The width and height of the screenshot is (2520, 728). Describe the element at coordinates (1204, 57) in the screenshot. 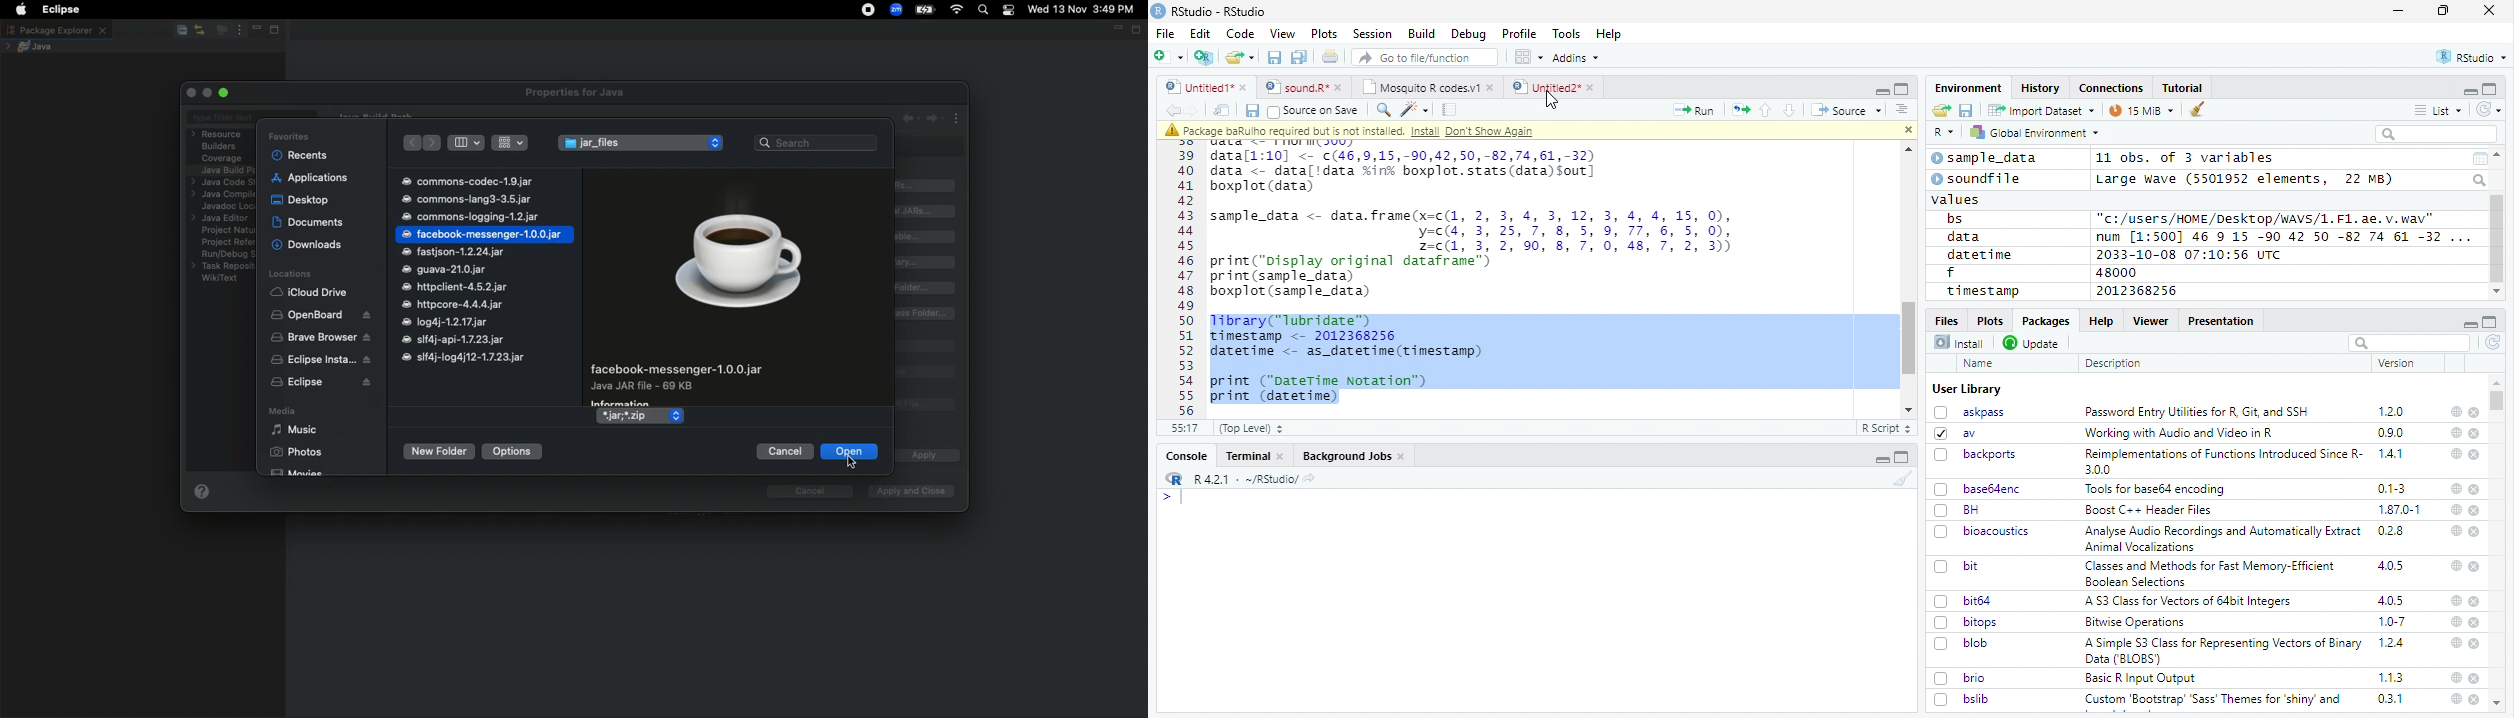

I see `Create a project` at that location.